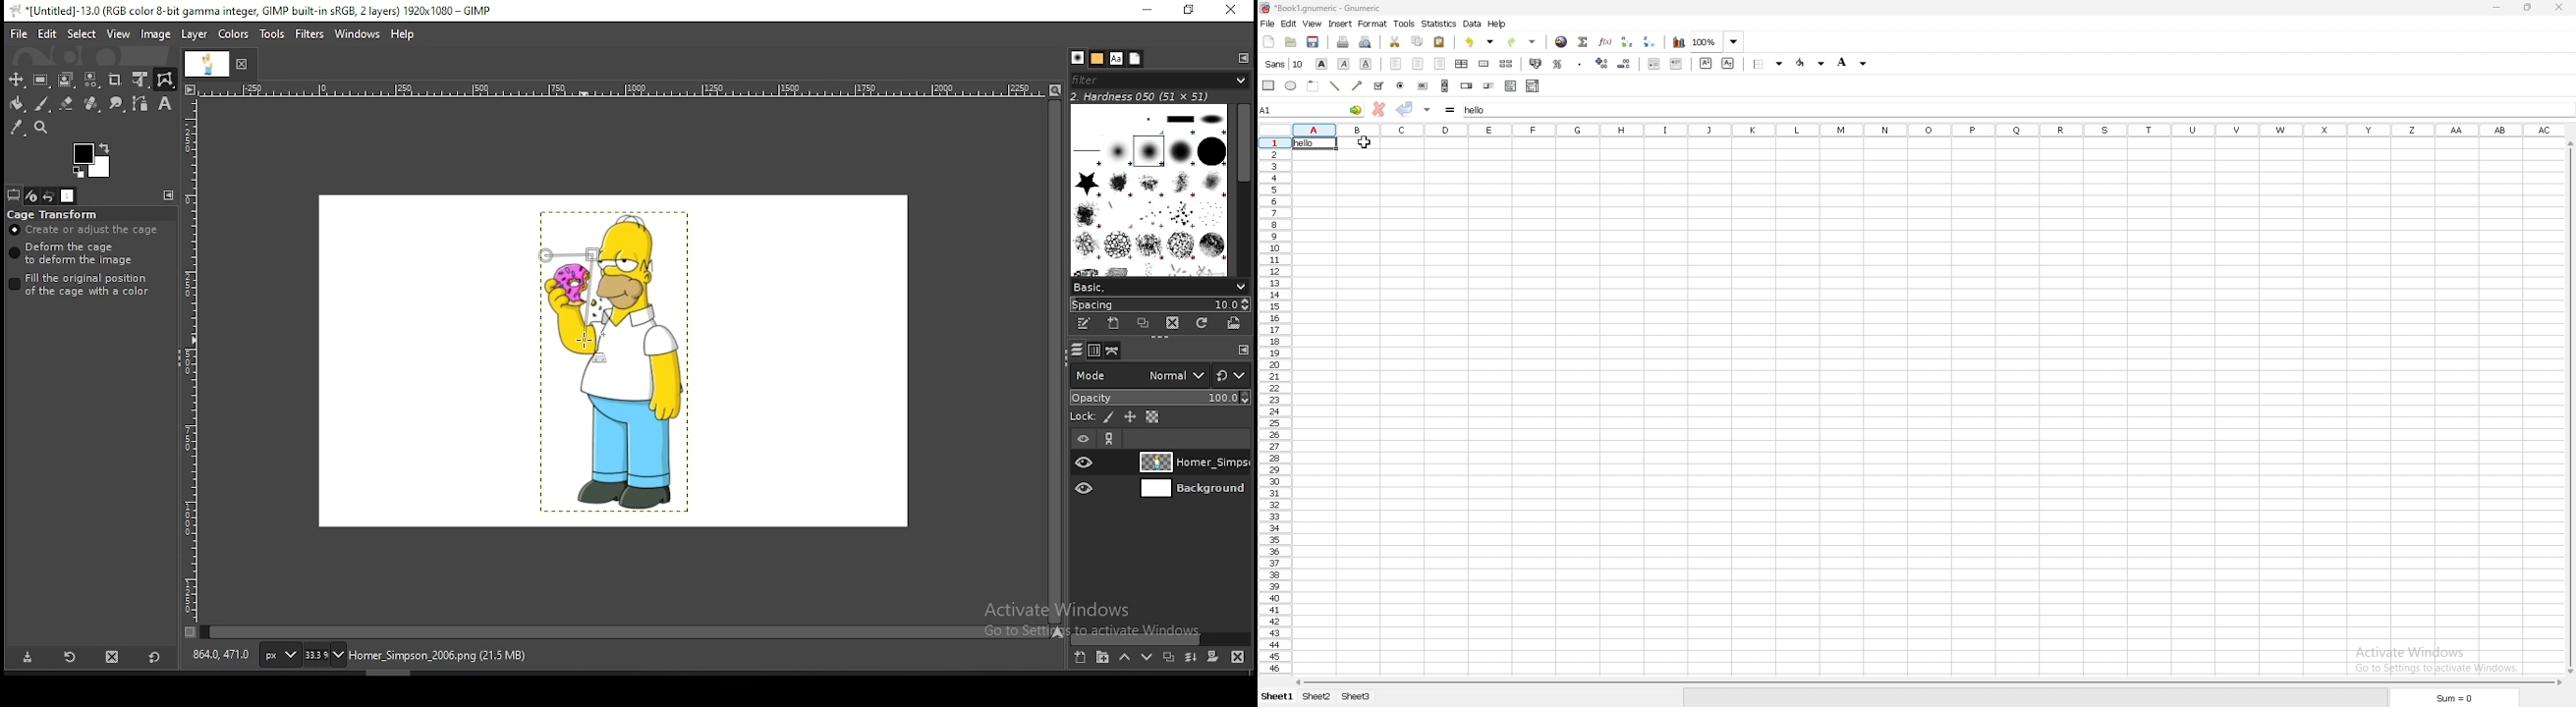 Image resolution: width=2576 pixels, height=728 pixels. Describe the element at coordinates (1080, 658) in the screenshot. I see `create a new layer` at that location.